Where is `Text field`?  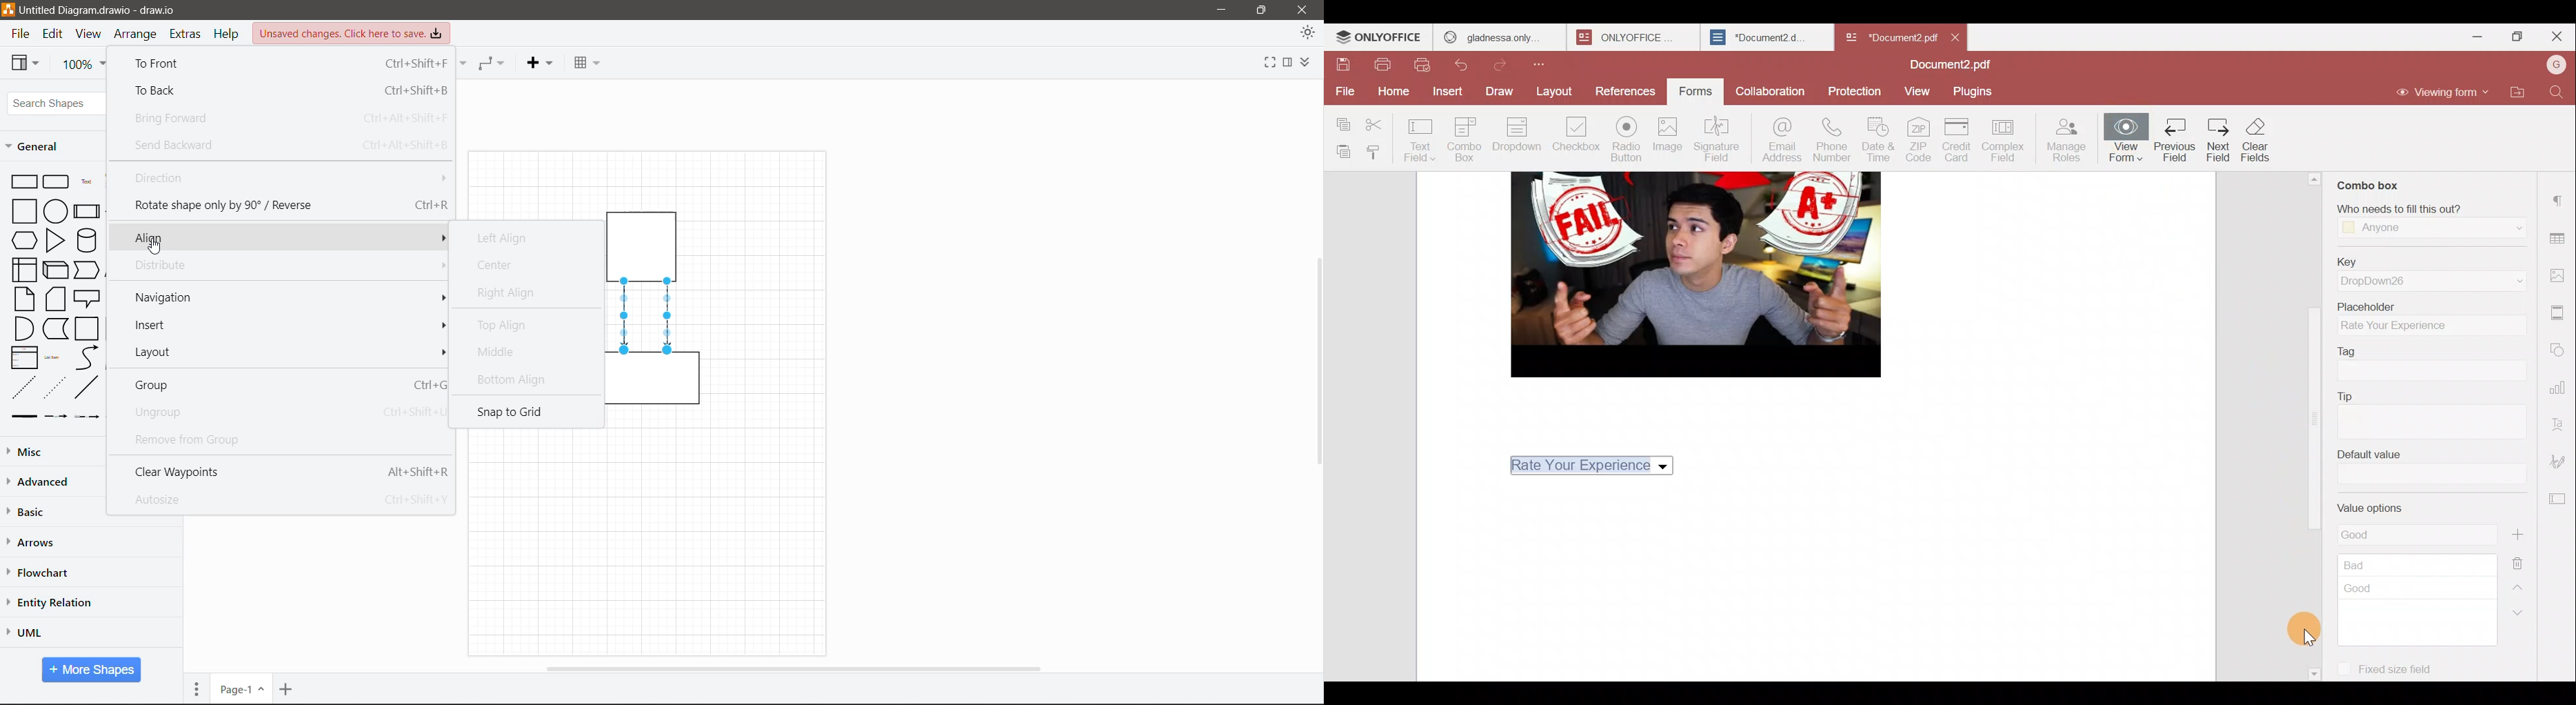 Text field is located at coordinates (1424, 142).